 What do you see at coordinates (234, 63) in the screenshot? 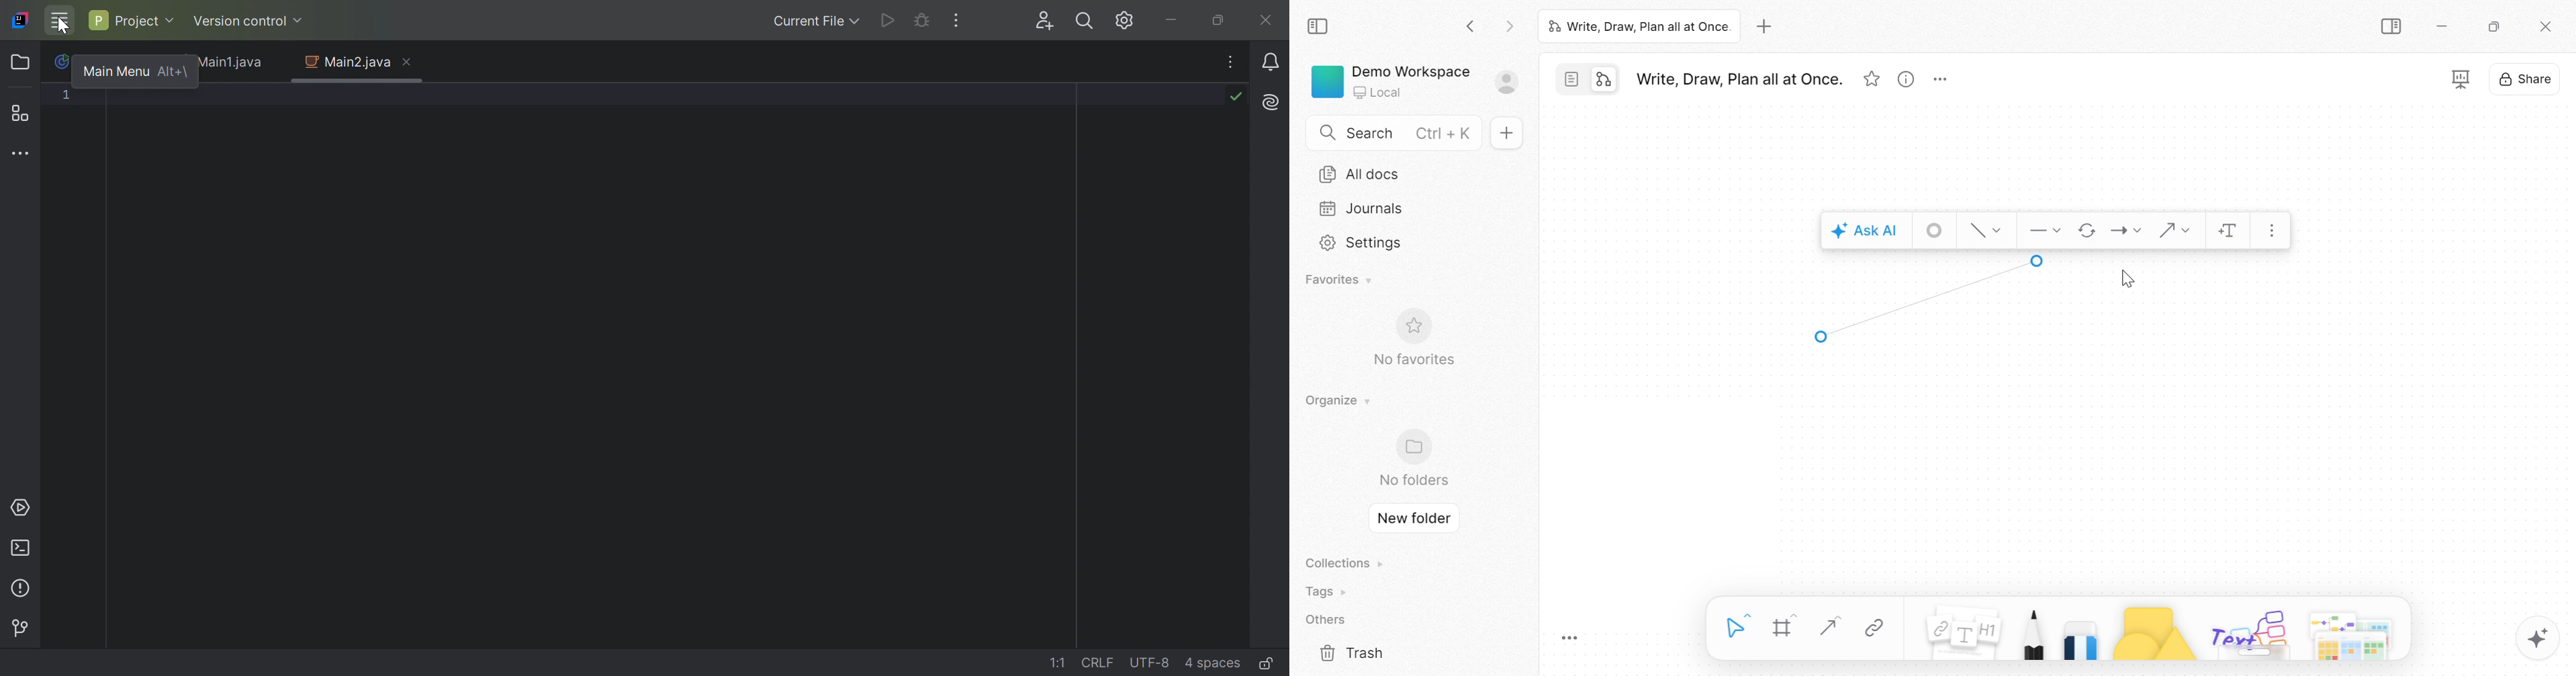
I see `Main1.java` at bounding box center [234, 63].